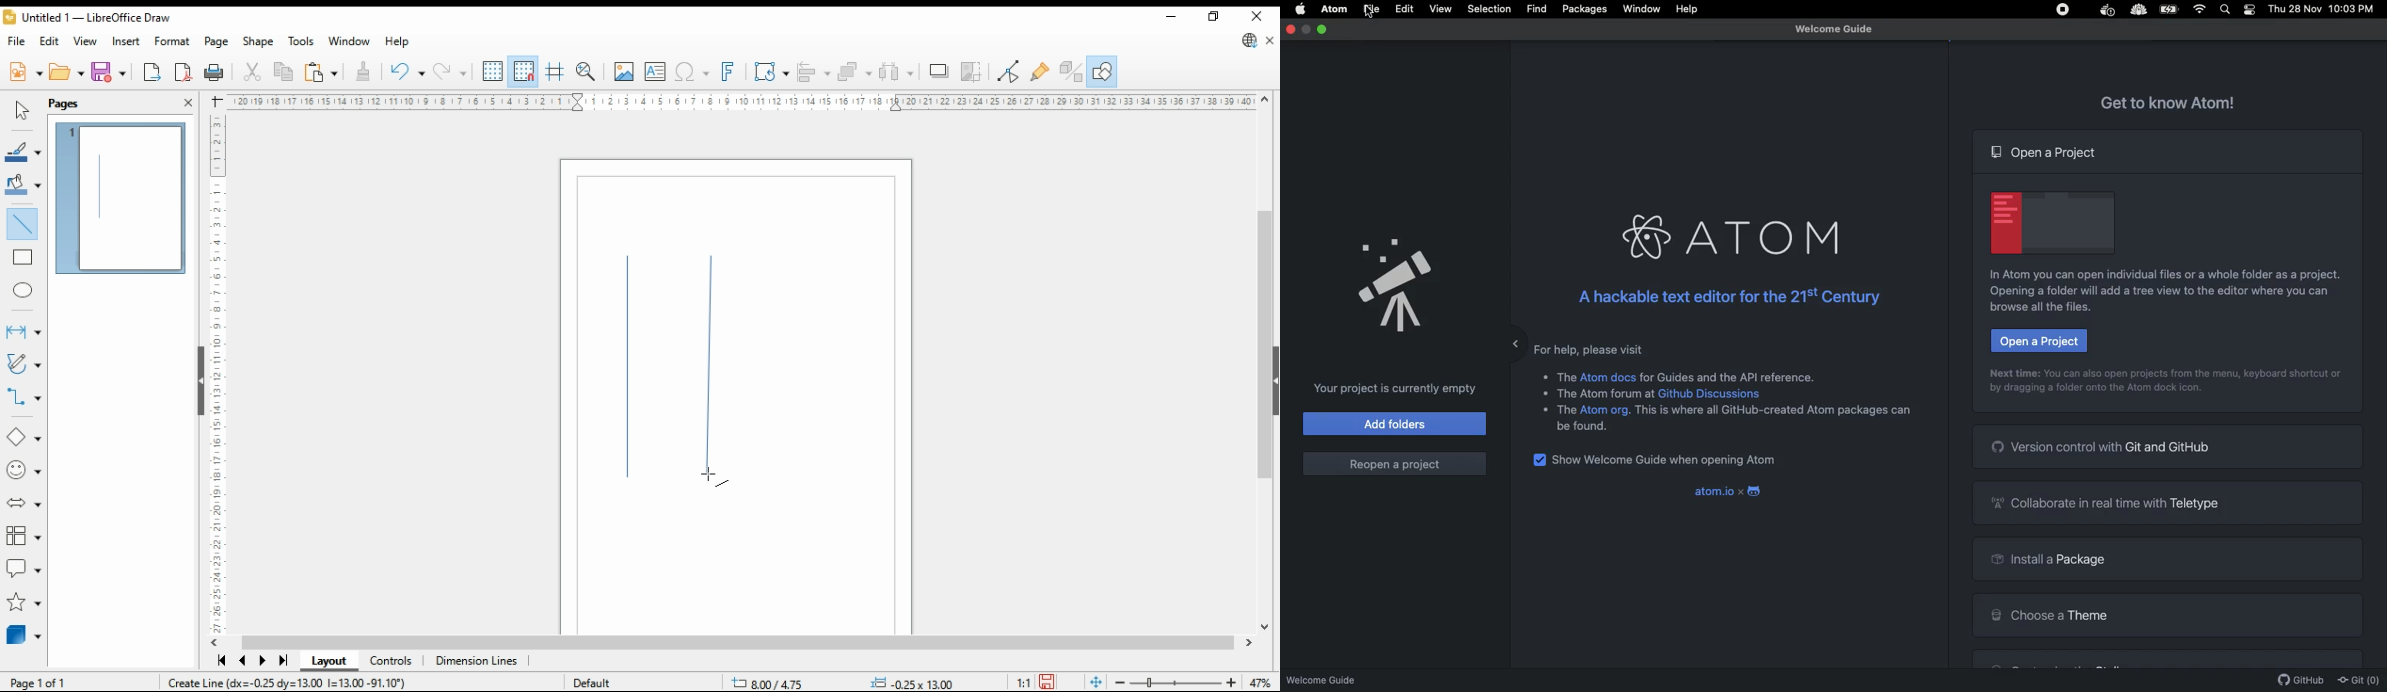  I want to click on zoom slider, so click(1176, 681).